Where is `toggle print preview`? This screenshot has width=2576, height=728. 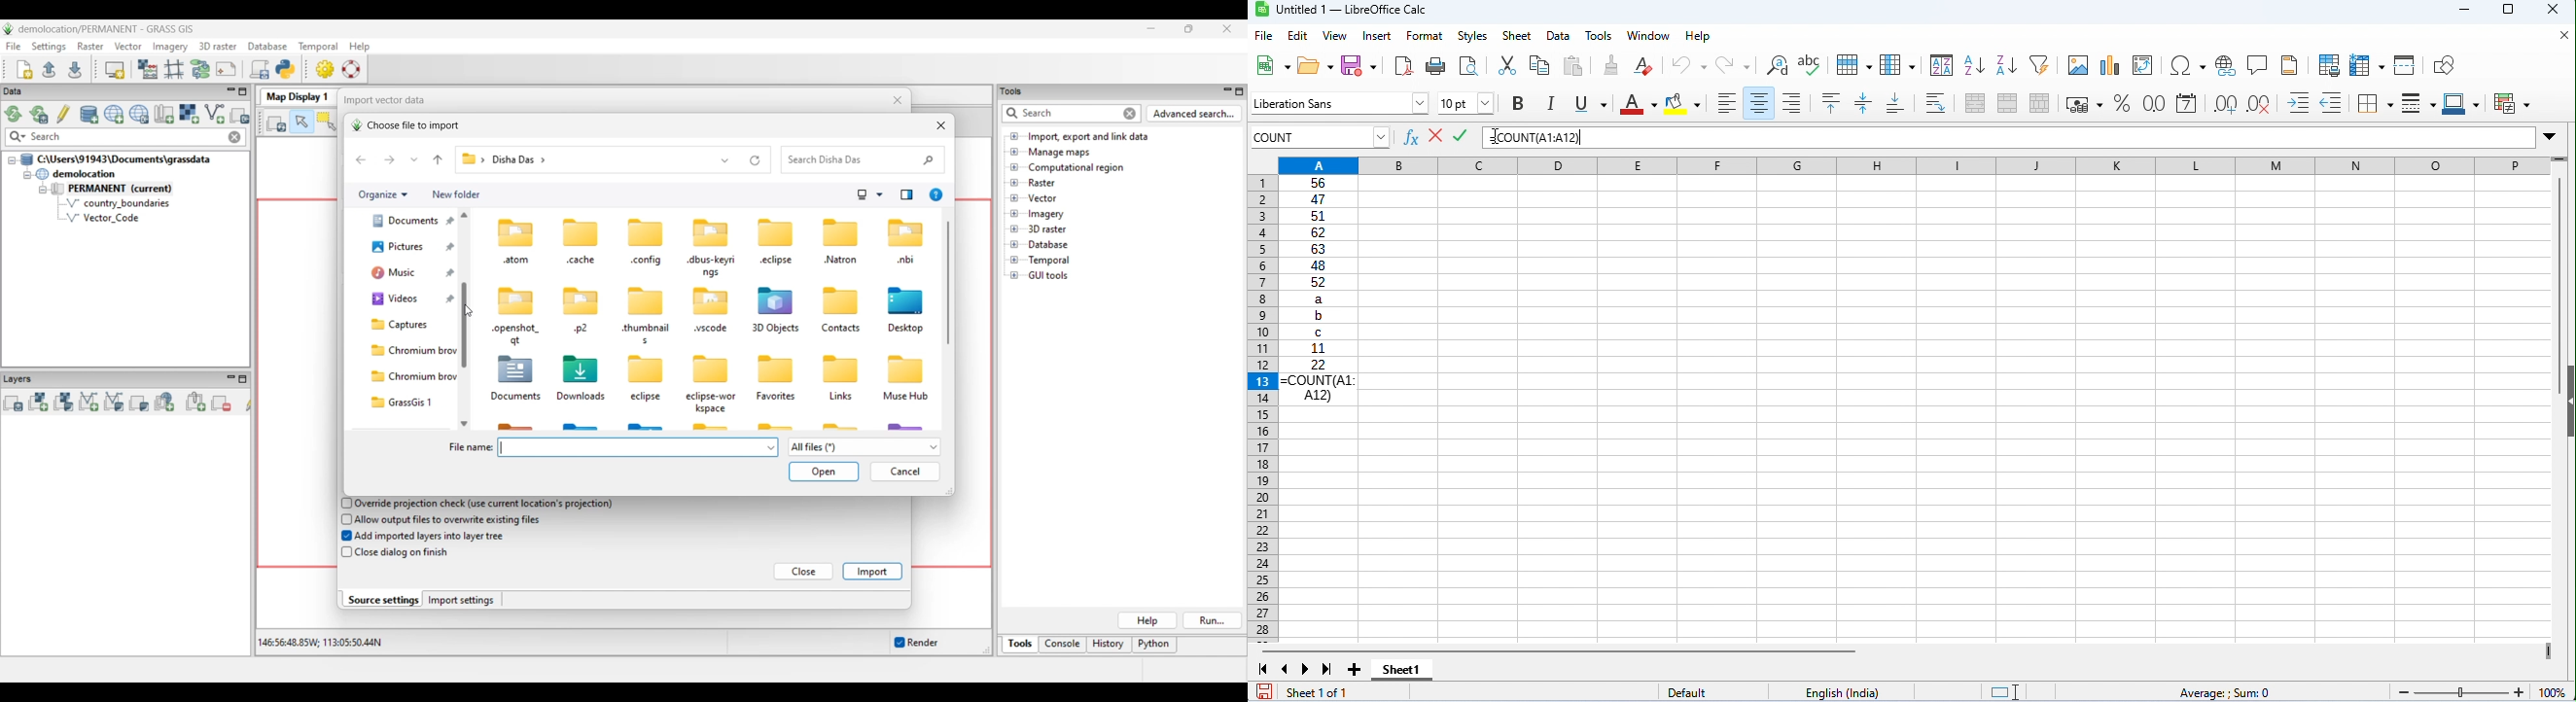
toggle print preview is located at coordinates (1468, 65).